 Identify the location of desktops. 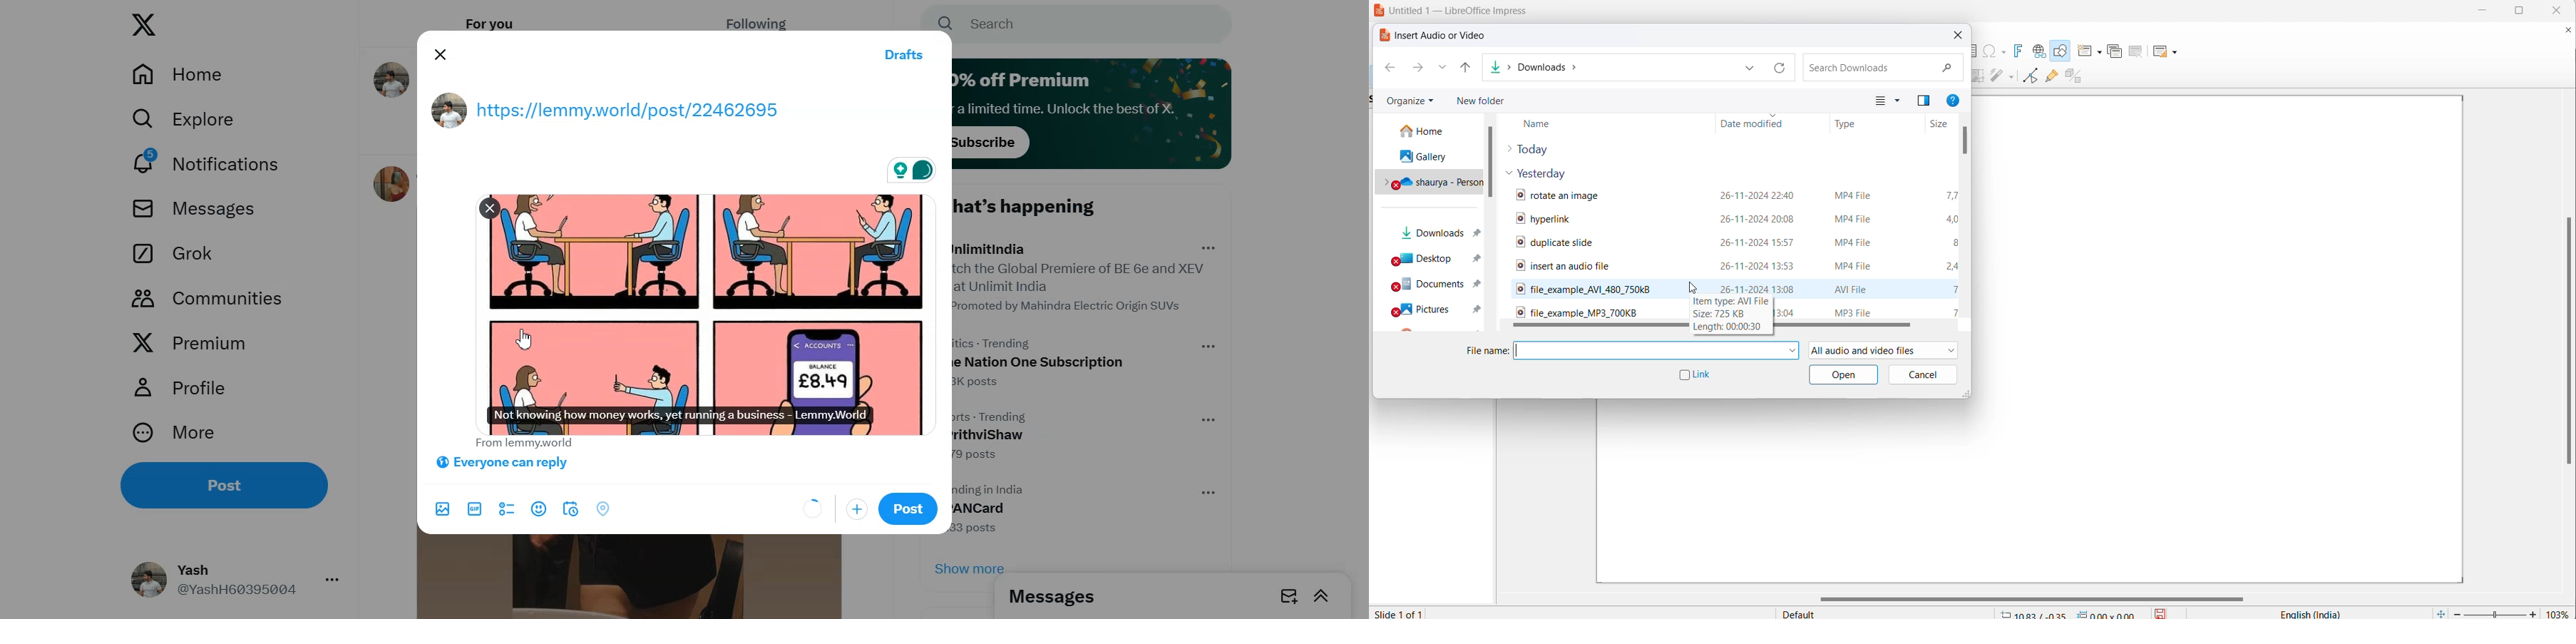
(1436, 258).